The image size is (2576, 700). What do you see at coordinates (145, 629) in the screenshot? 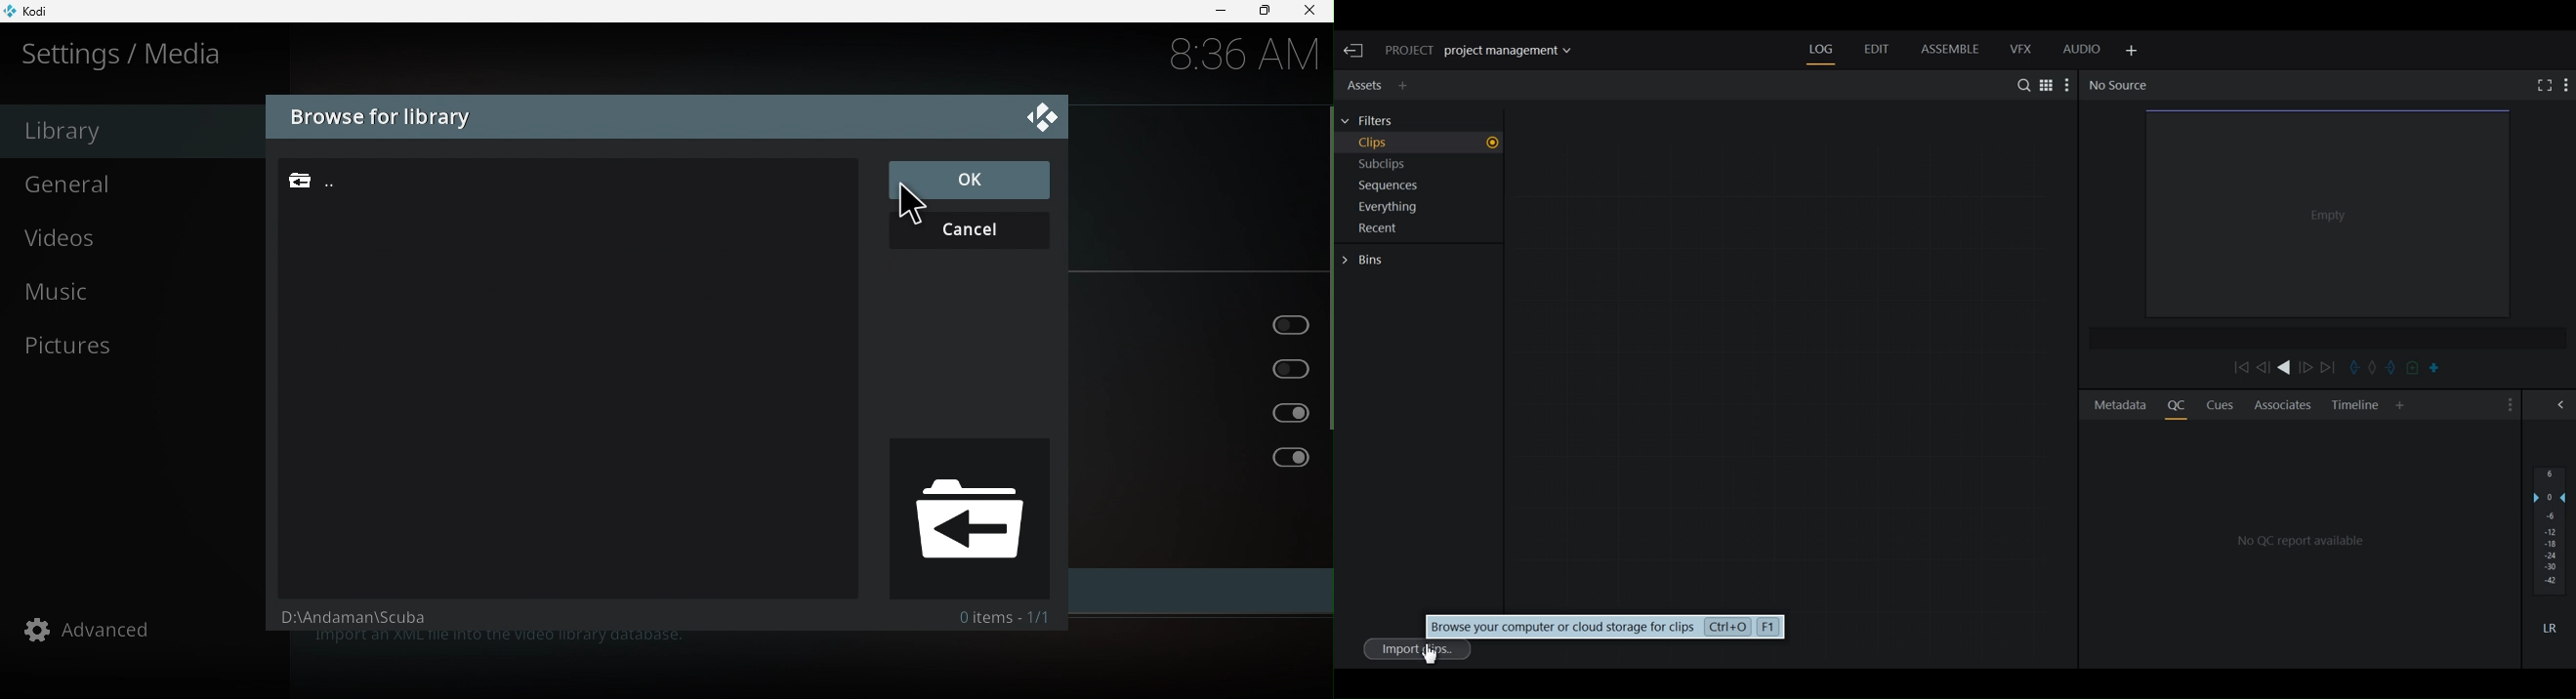
I see `Advanced` at bounding box center [145, 629].